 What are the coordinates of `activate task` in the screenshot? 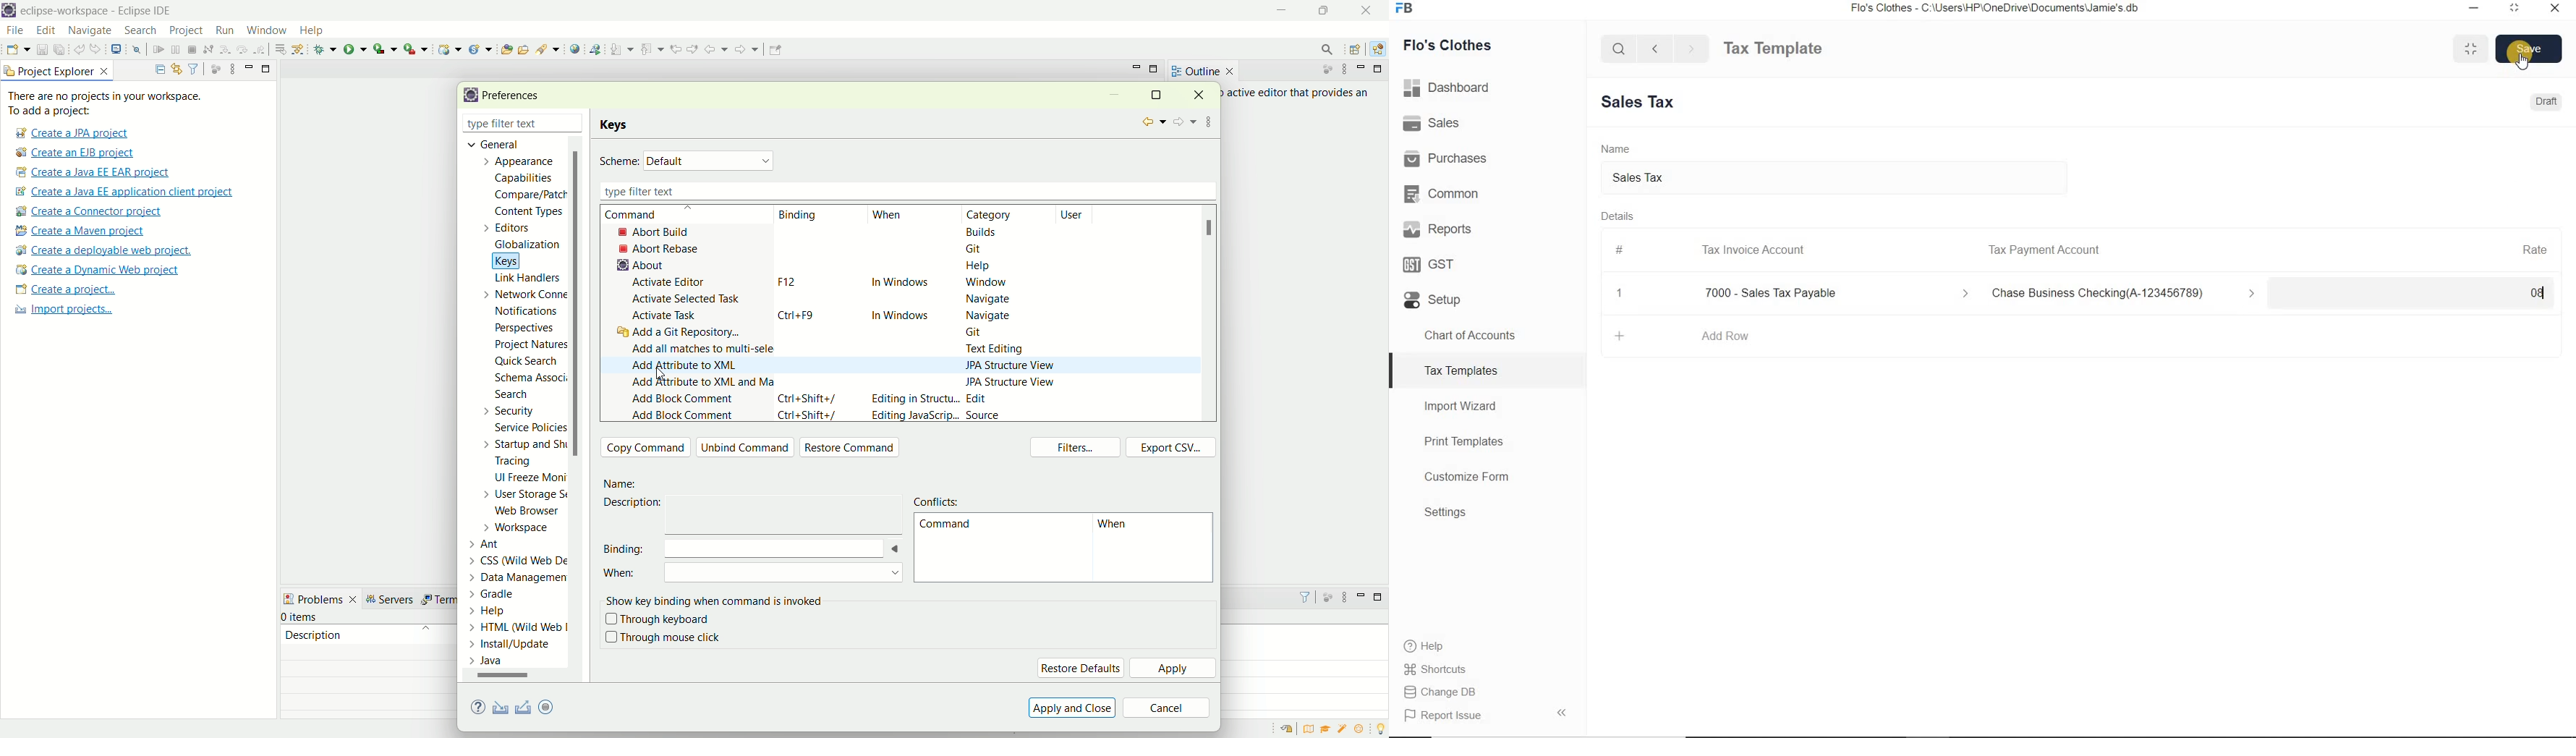 It's located at (666, 316).